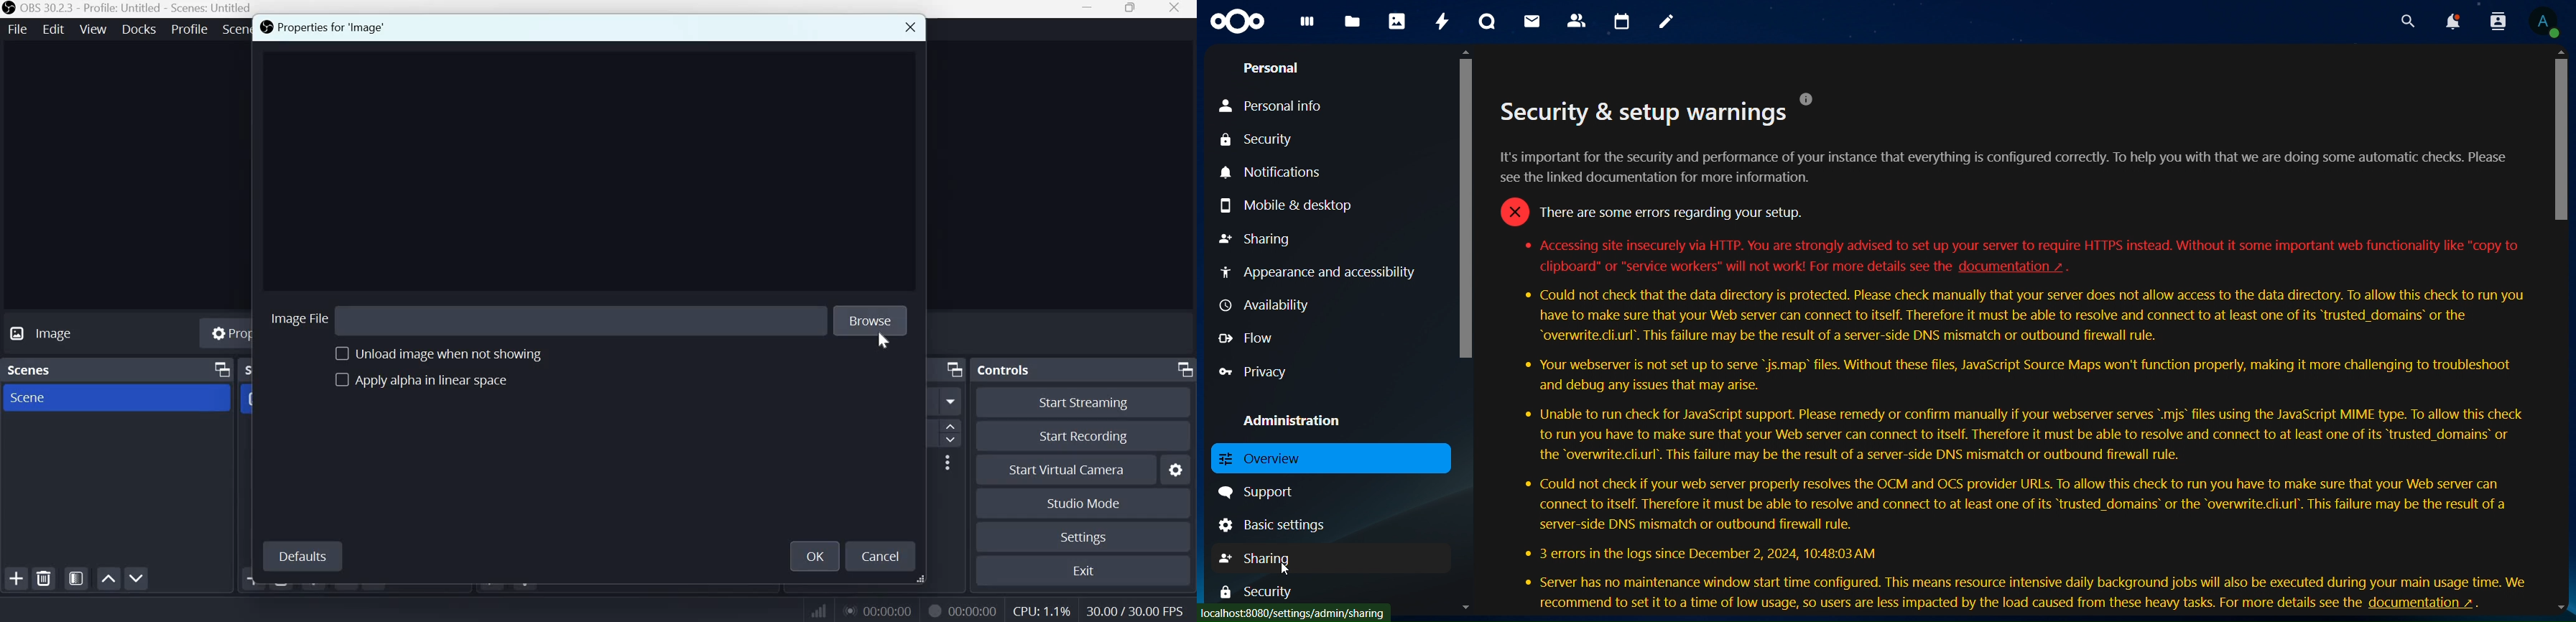  I want to click on Properties for 'image', so click(333, 28).